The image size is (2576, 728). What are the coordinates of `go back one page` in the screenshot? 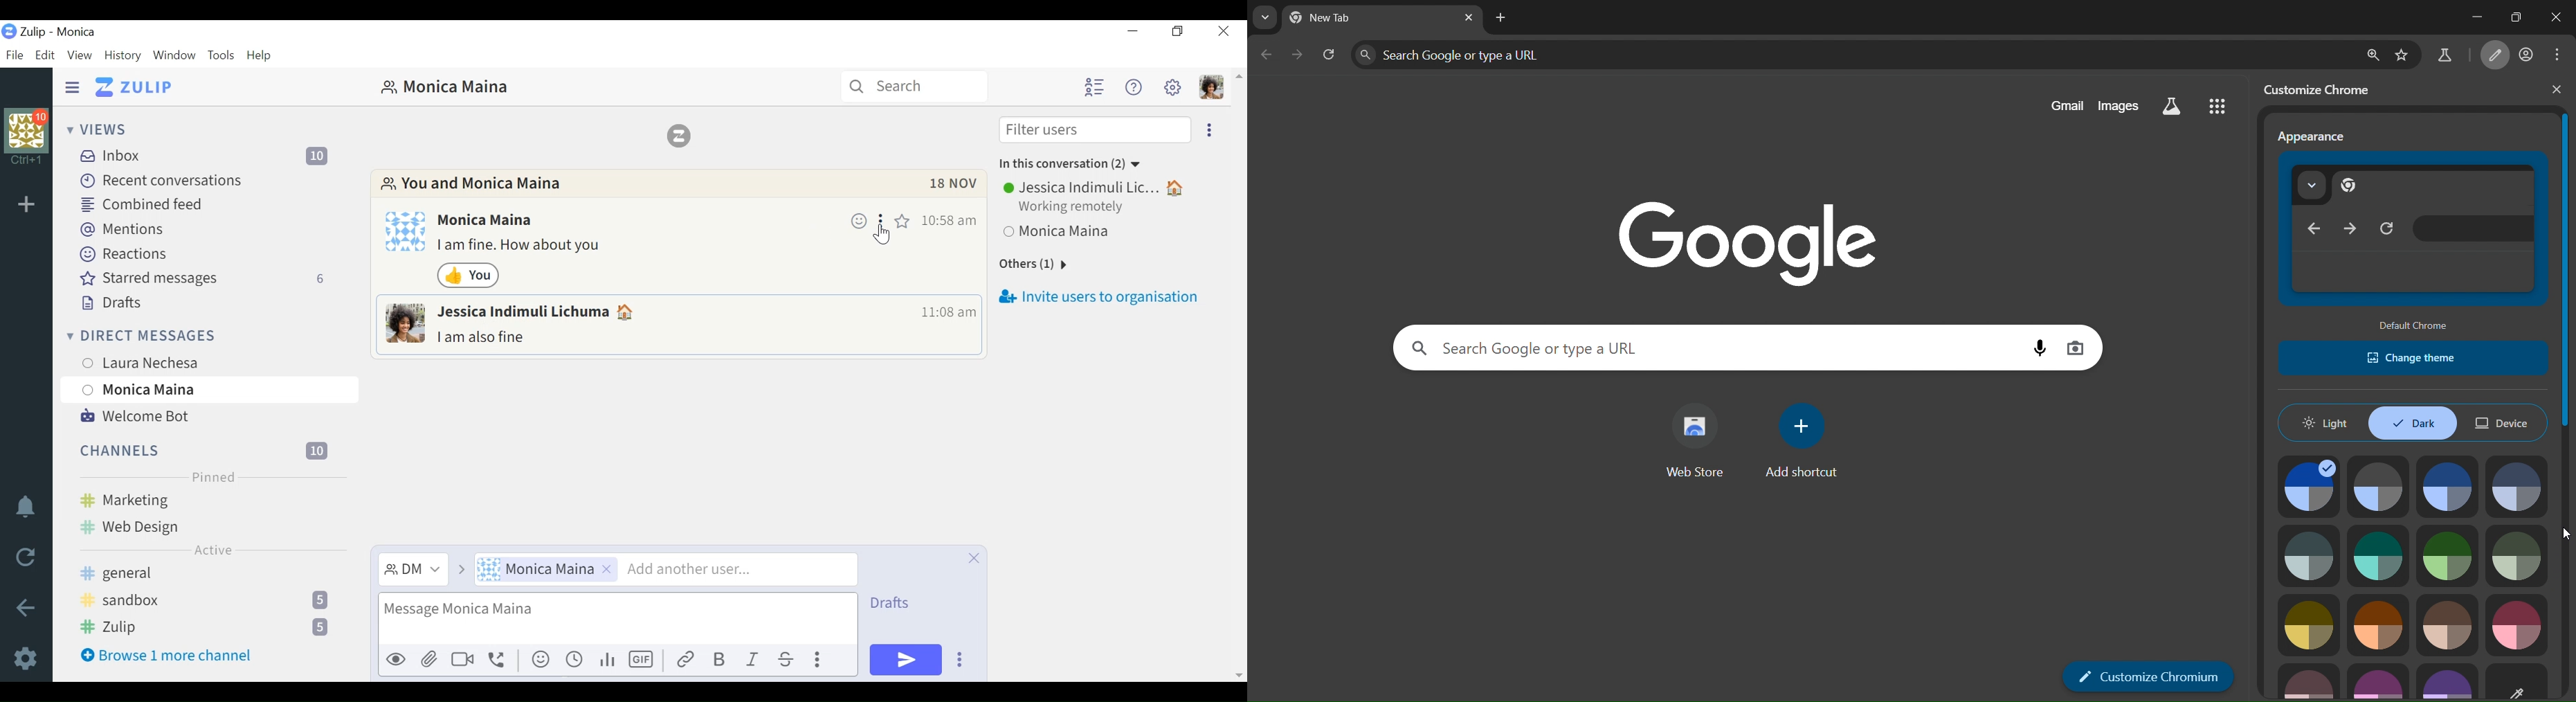 It's located at (1267, 53).